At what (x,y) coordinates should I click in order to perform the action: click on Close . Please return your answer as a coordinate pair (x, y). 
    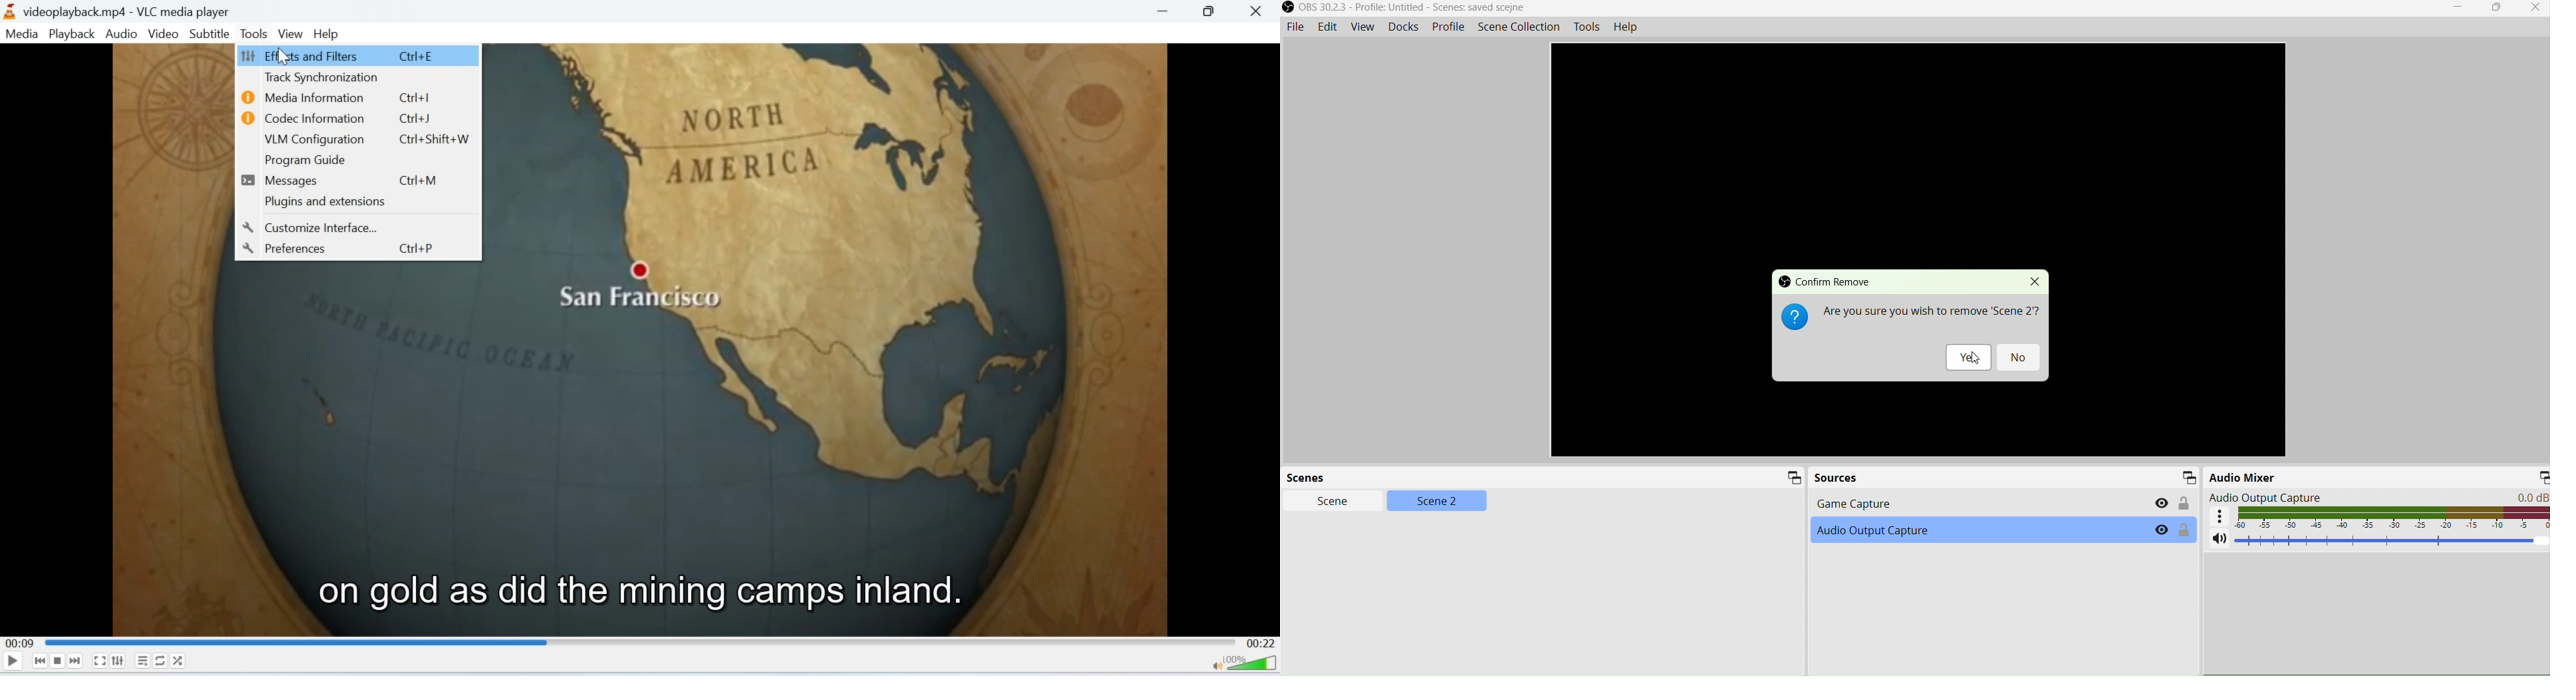
    Looking at the image, I should click on (2532, 9).